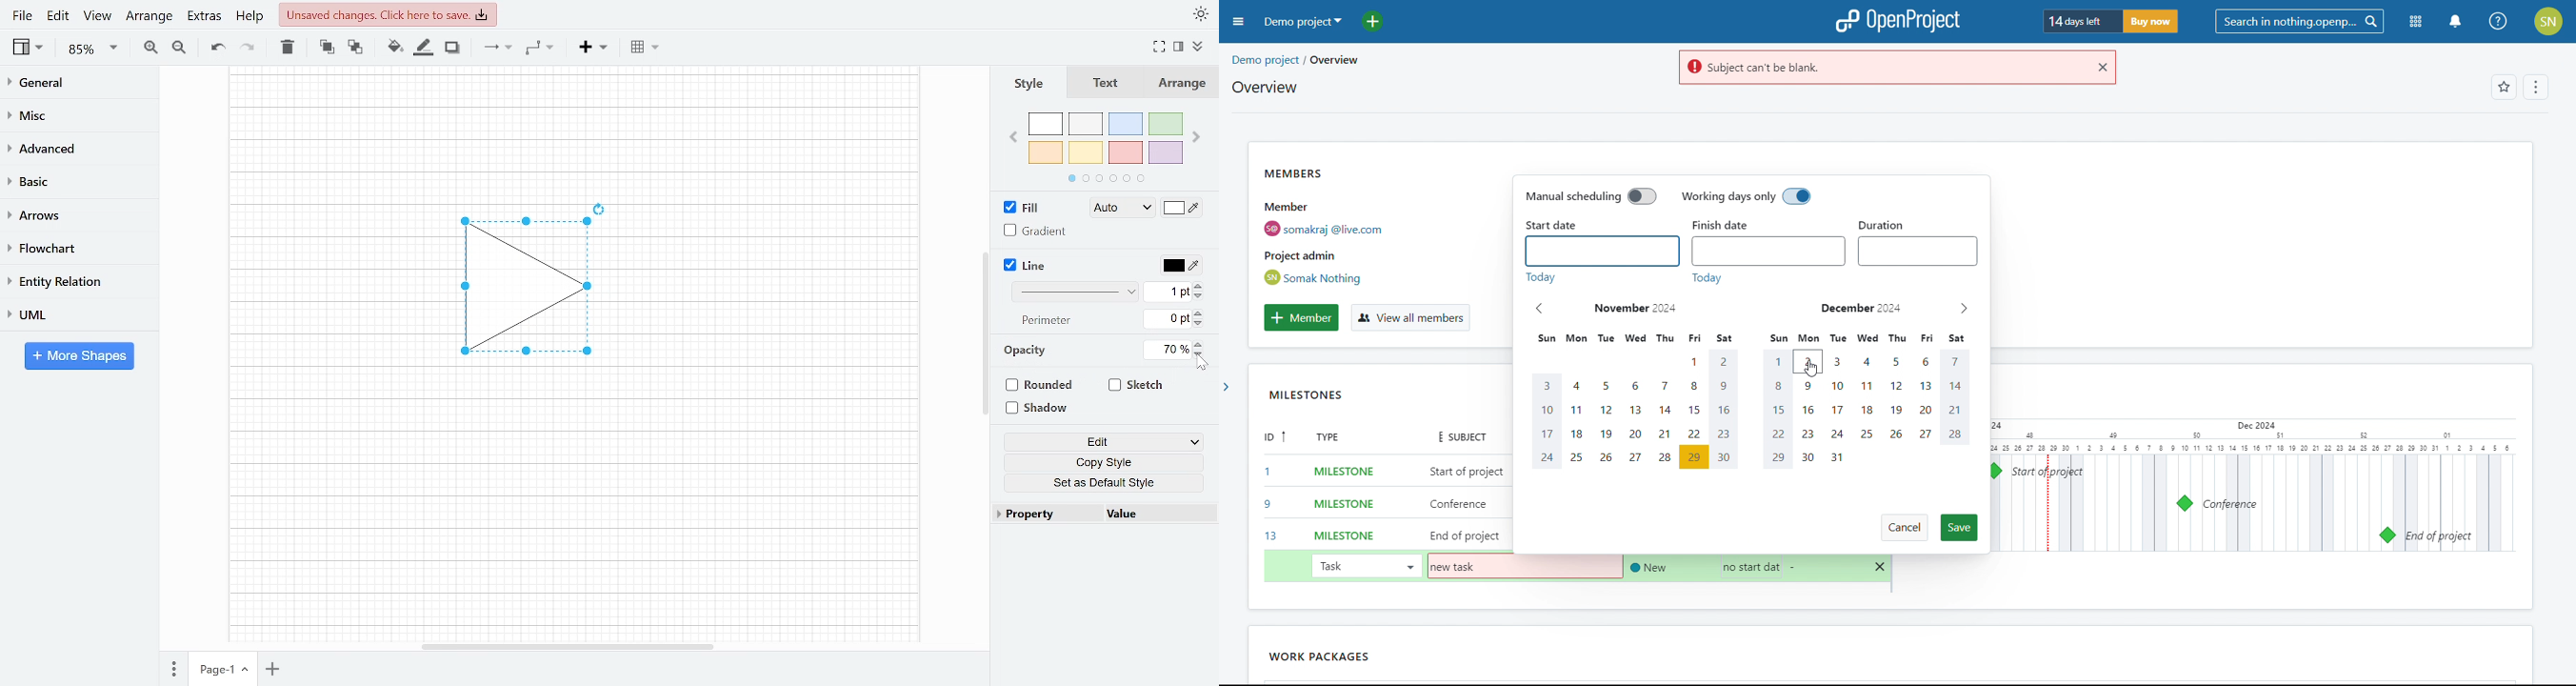  I want to click on View, so click(97, 15).